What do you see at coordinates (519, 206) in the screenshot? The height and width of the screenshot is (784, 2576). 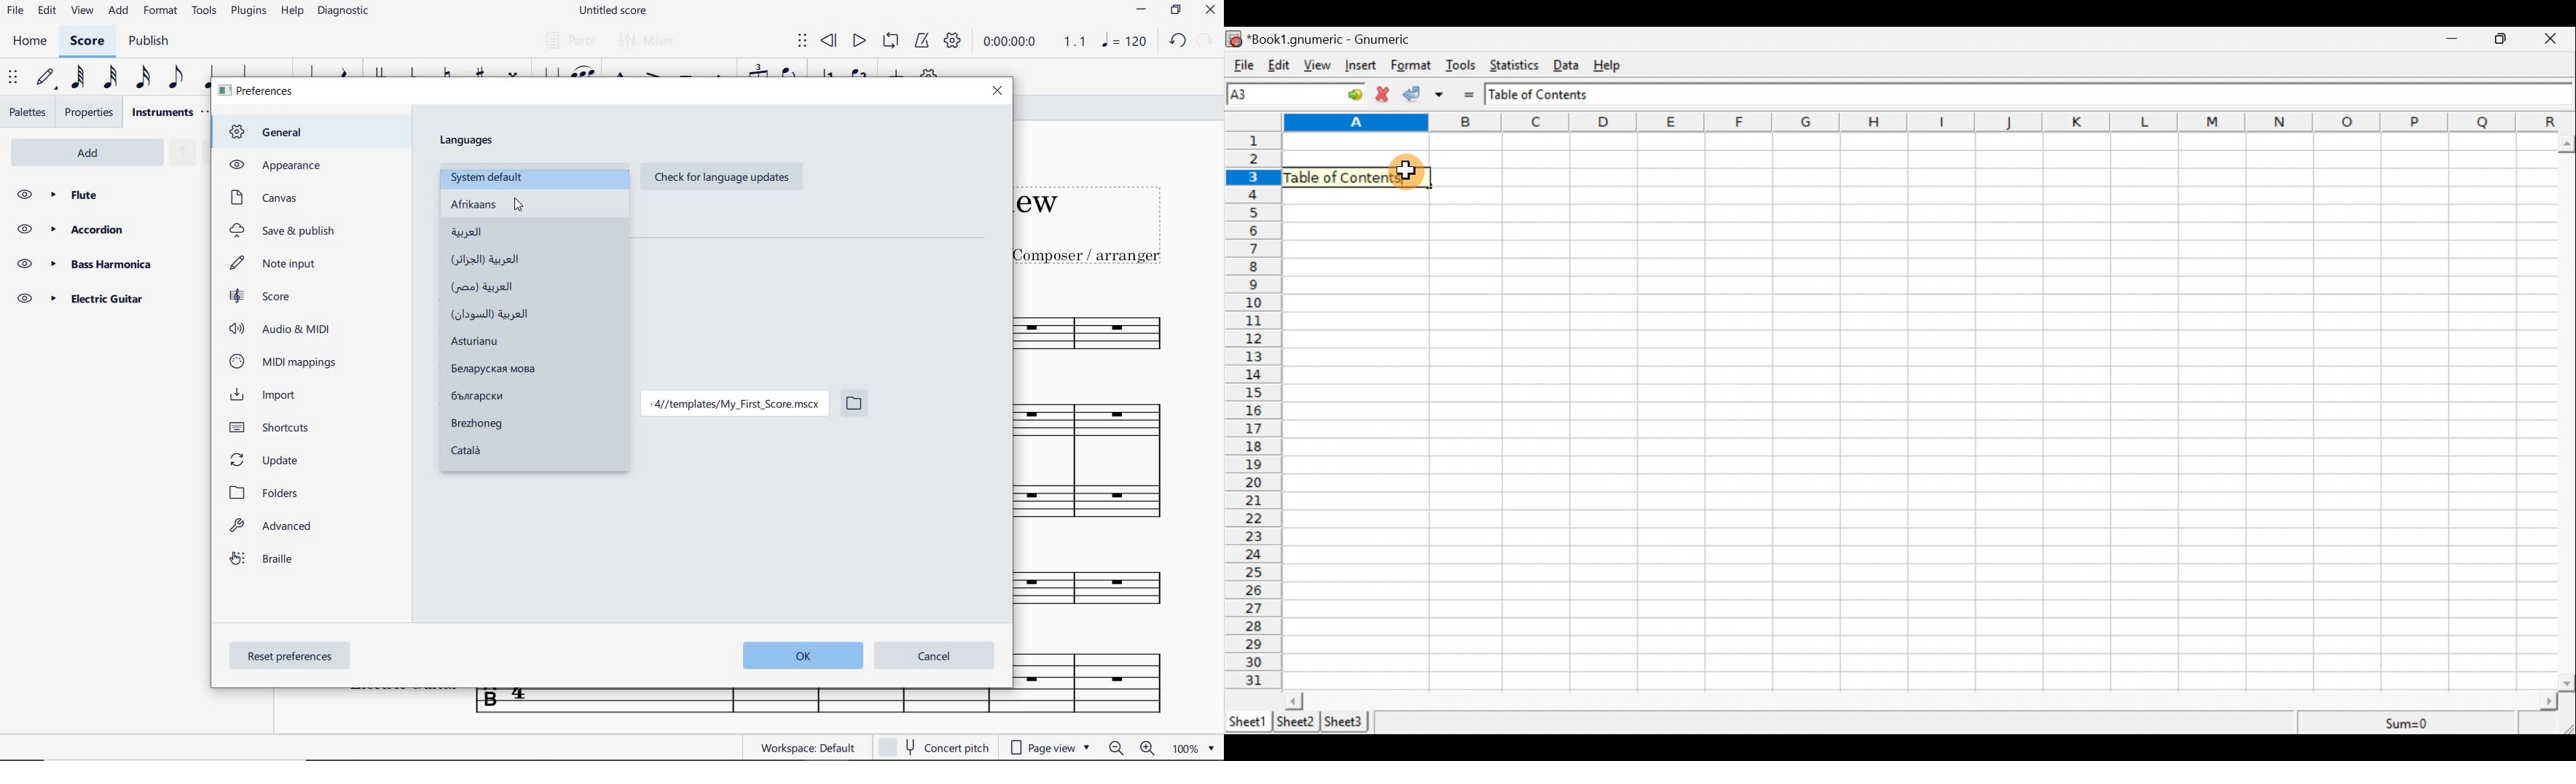 I see `cursor` at bounding box center [519, 206].